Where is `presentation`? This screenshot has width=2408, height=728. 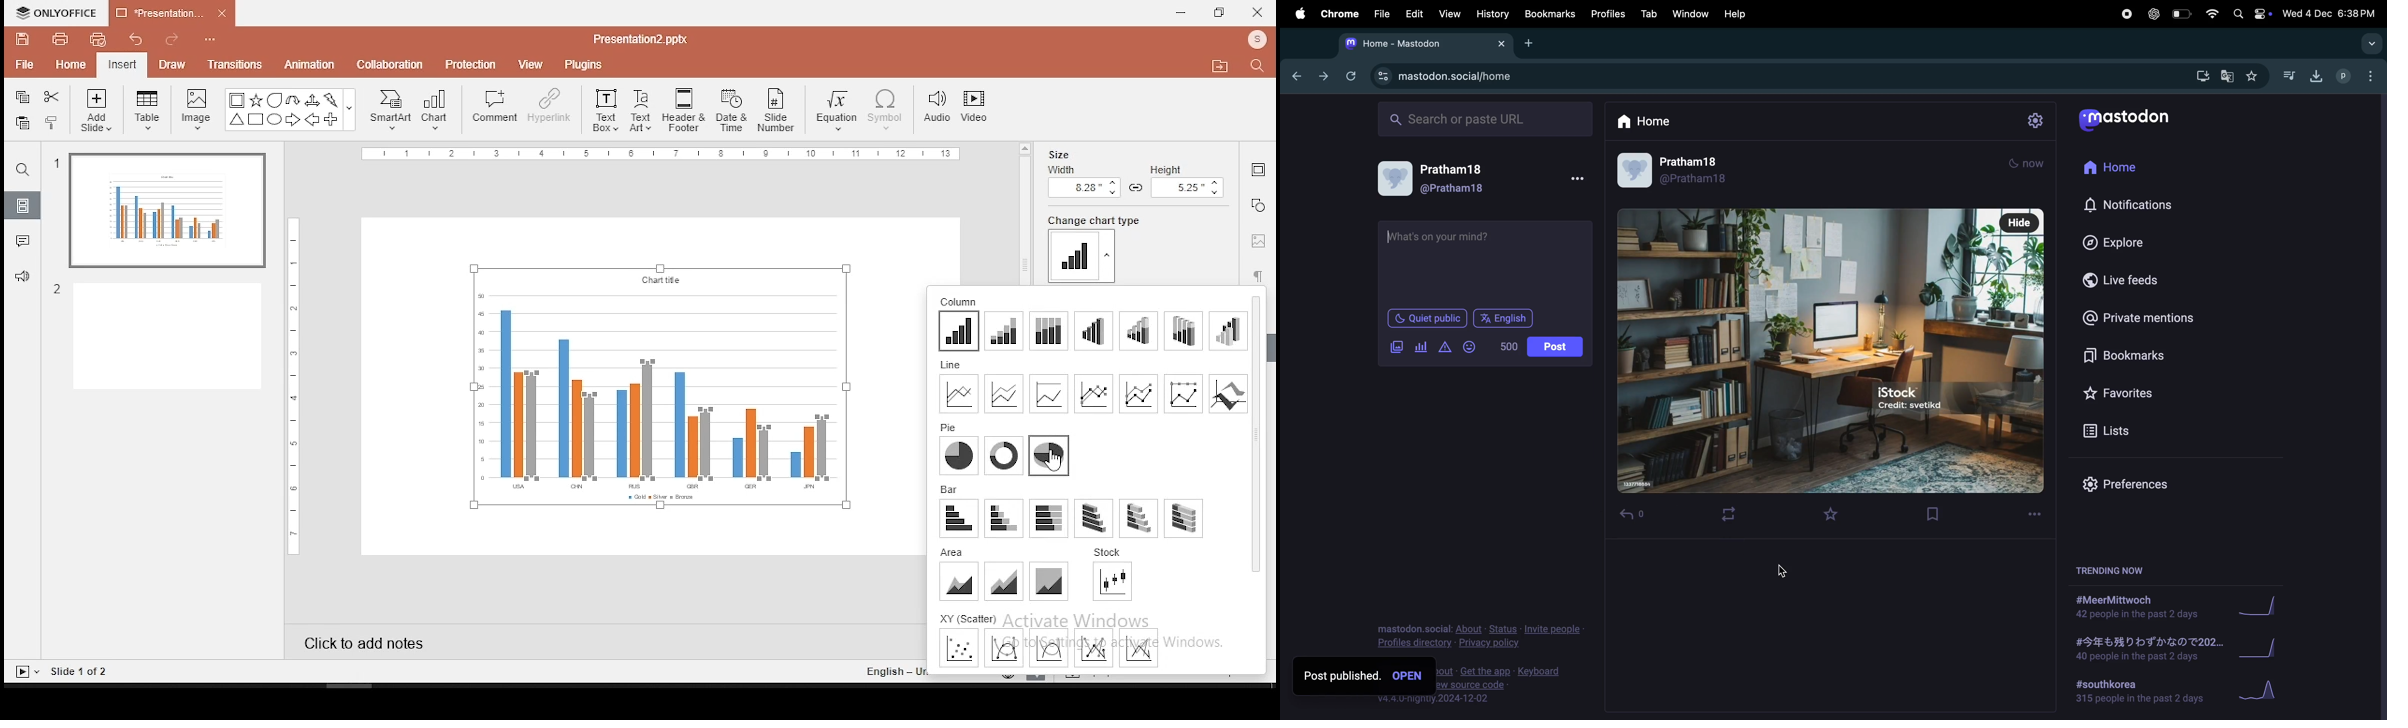 presentation is located at coordinates (169, 13).